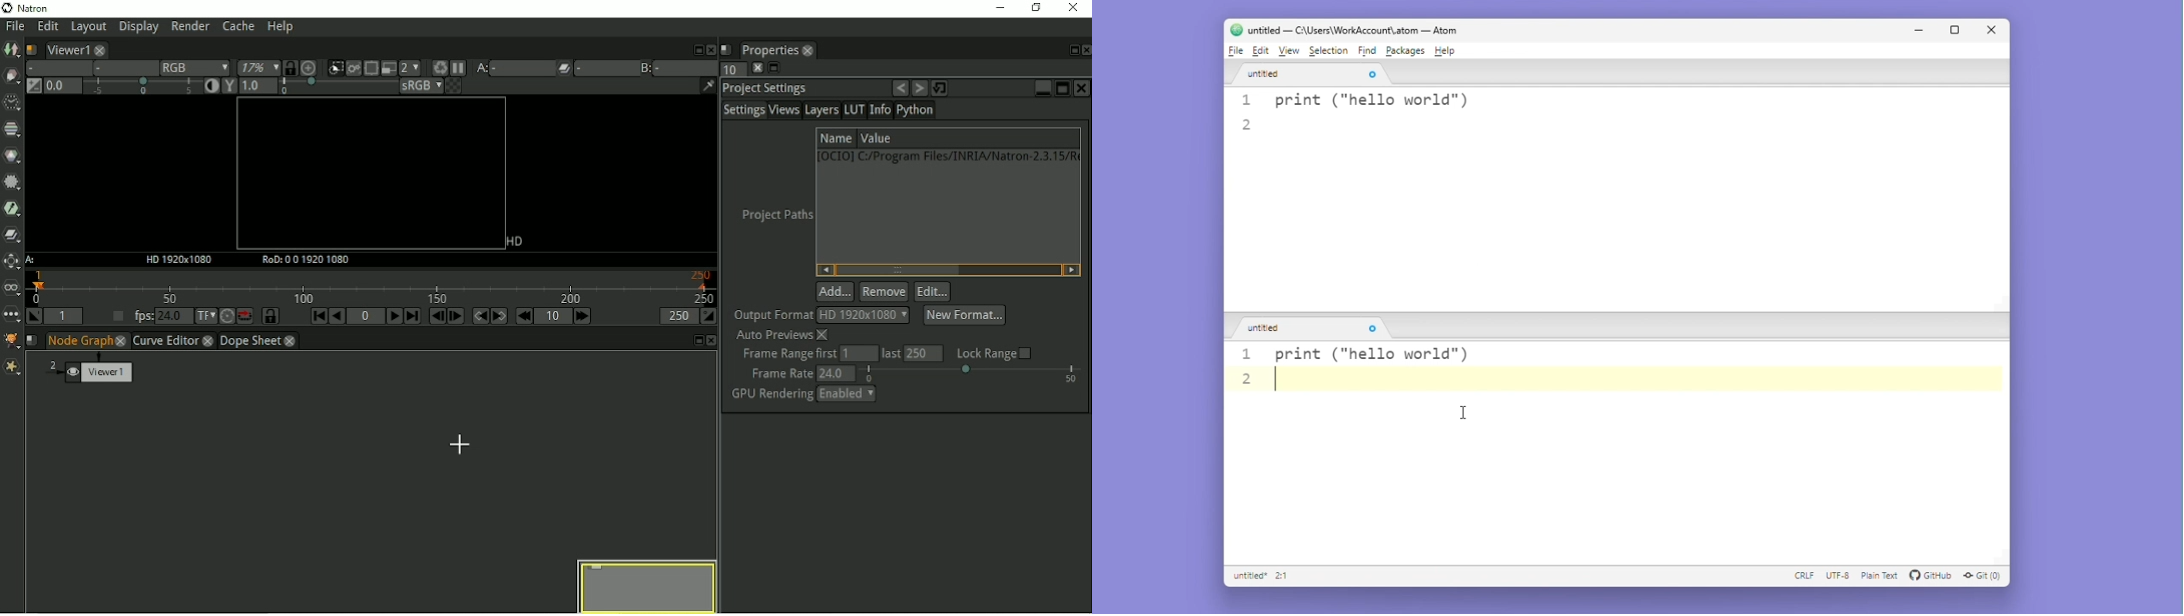 The image size is (2184, 616). I want to click on File, so click(1234, 52).